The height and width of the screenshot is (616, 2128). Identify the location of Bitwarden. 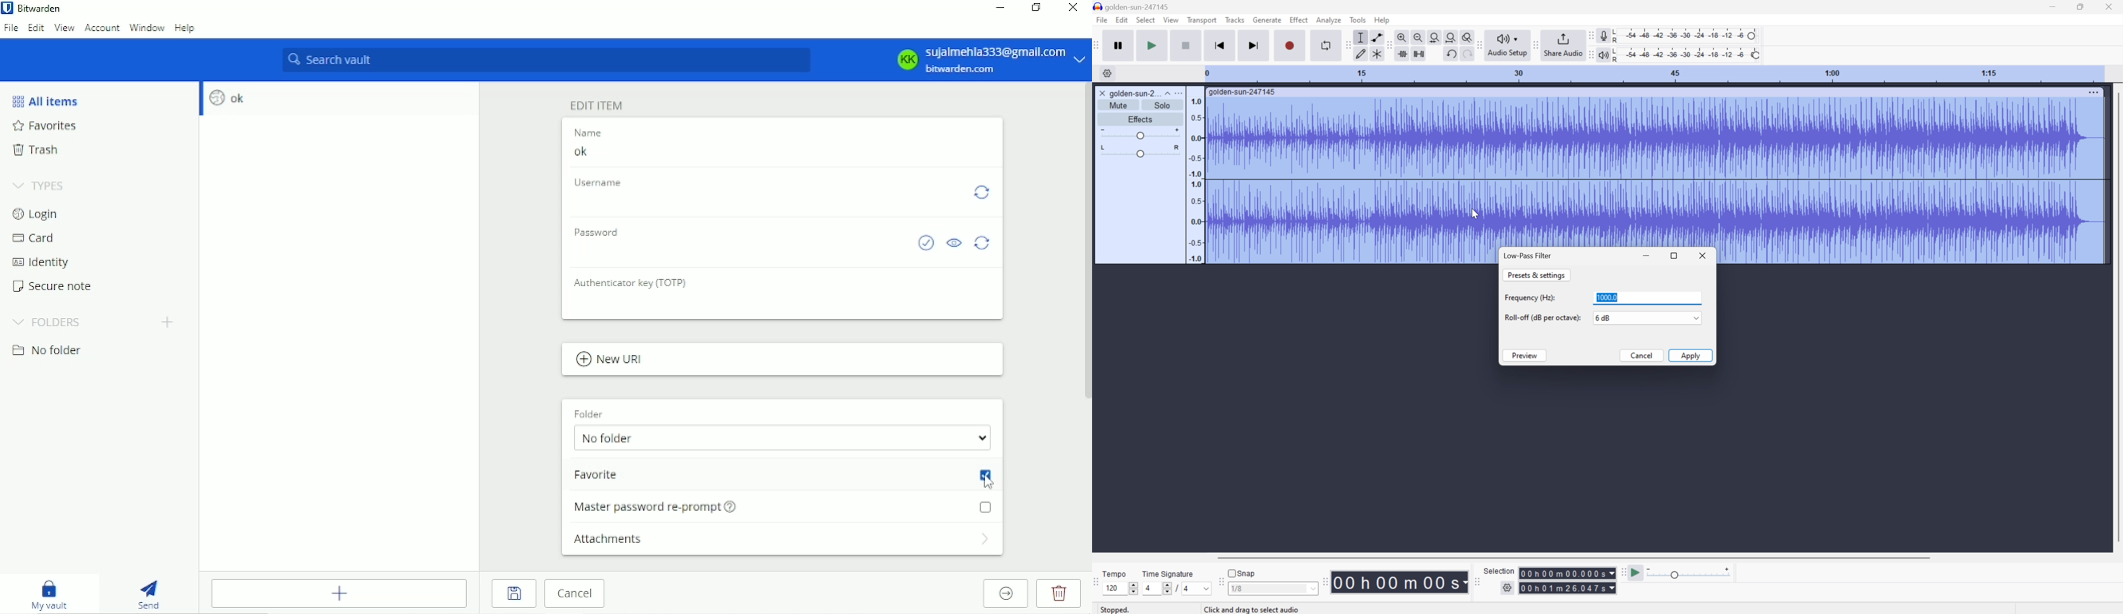
(40, 8).